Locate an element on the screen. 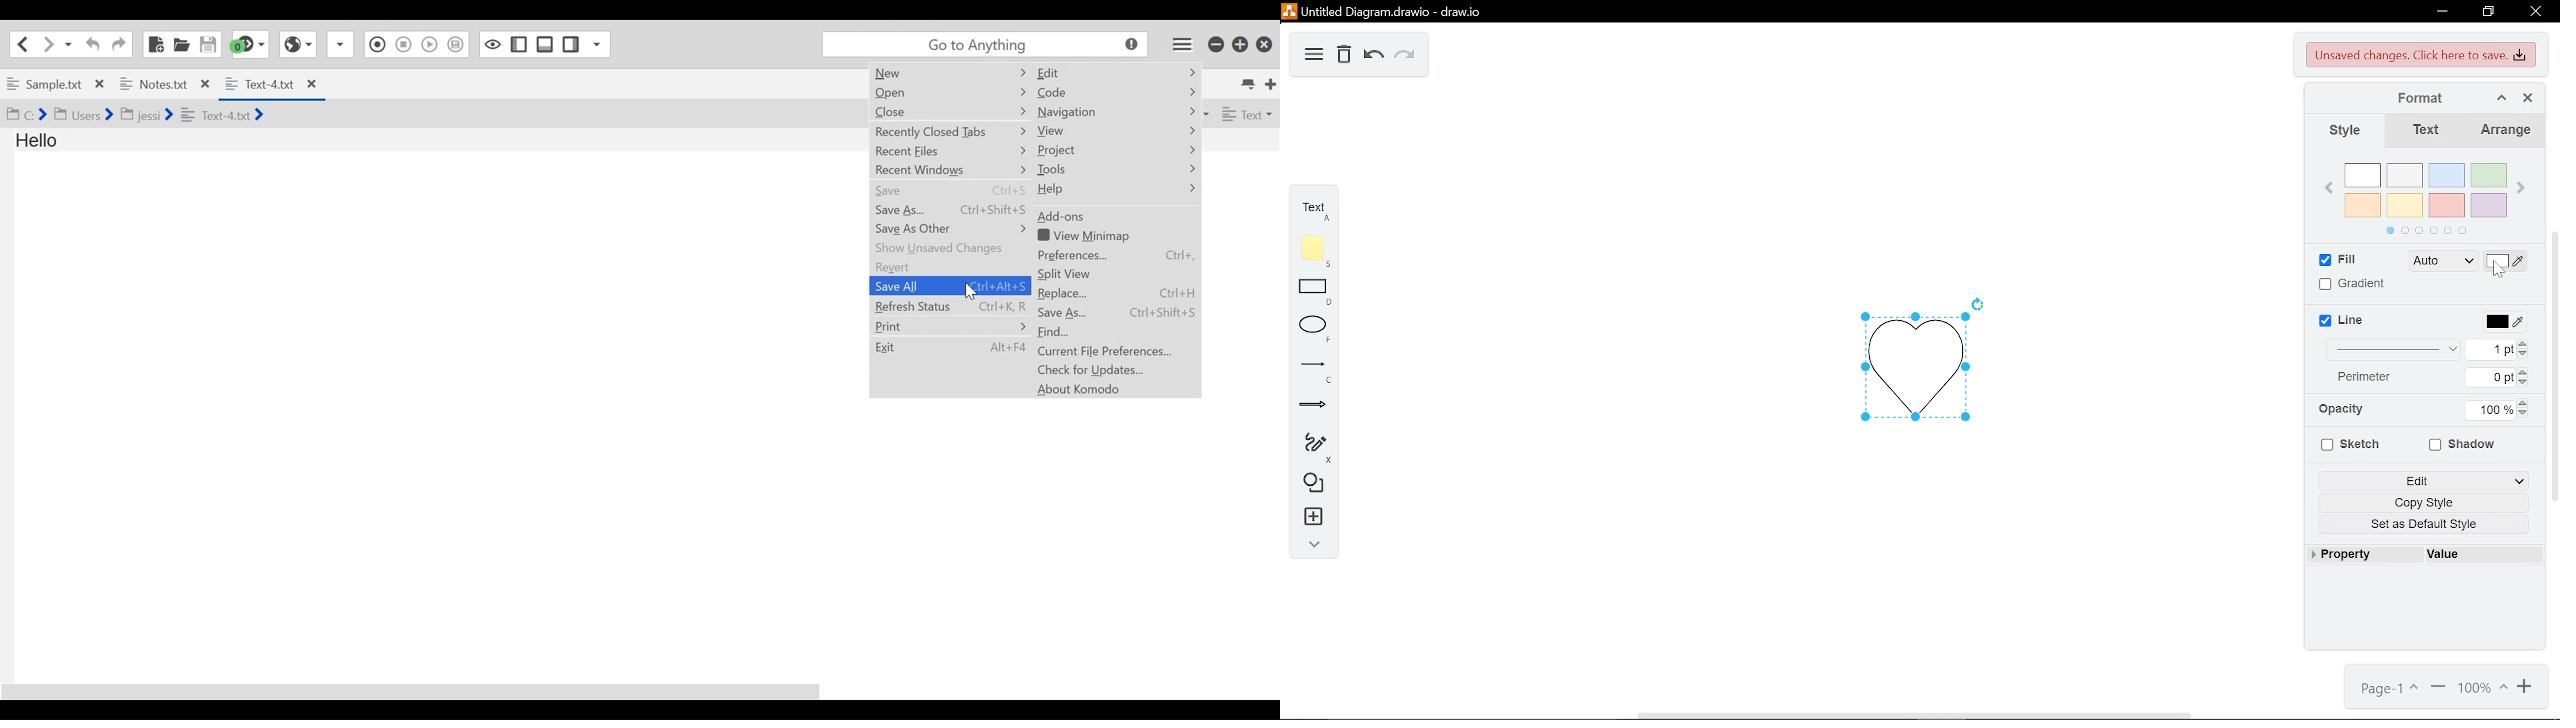  Recording in Macro is located at coordinates (377, 45).